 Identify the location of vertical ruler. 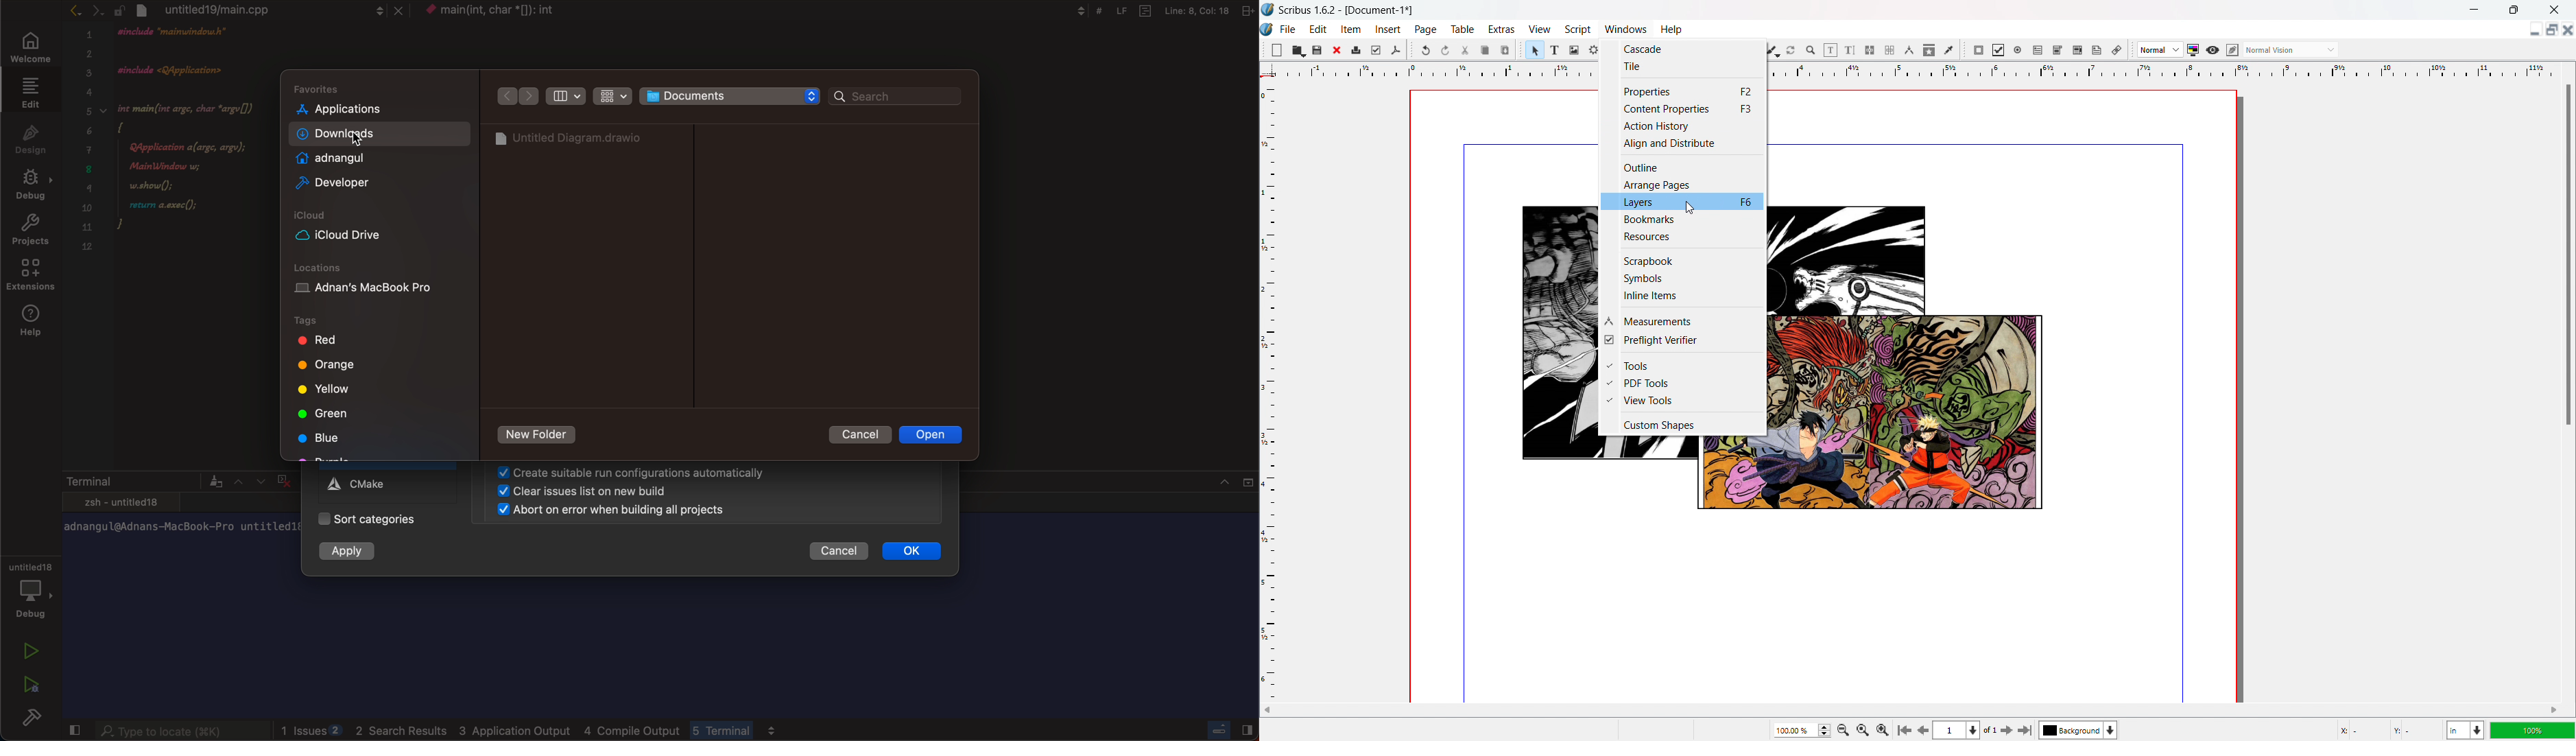
(1269, 390).